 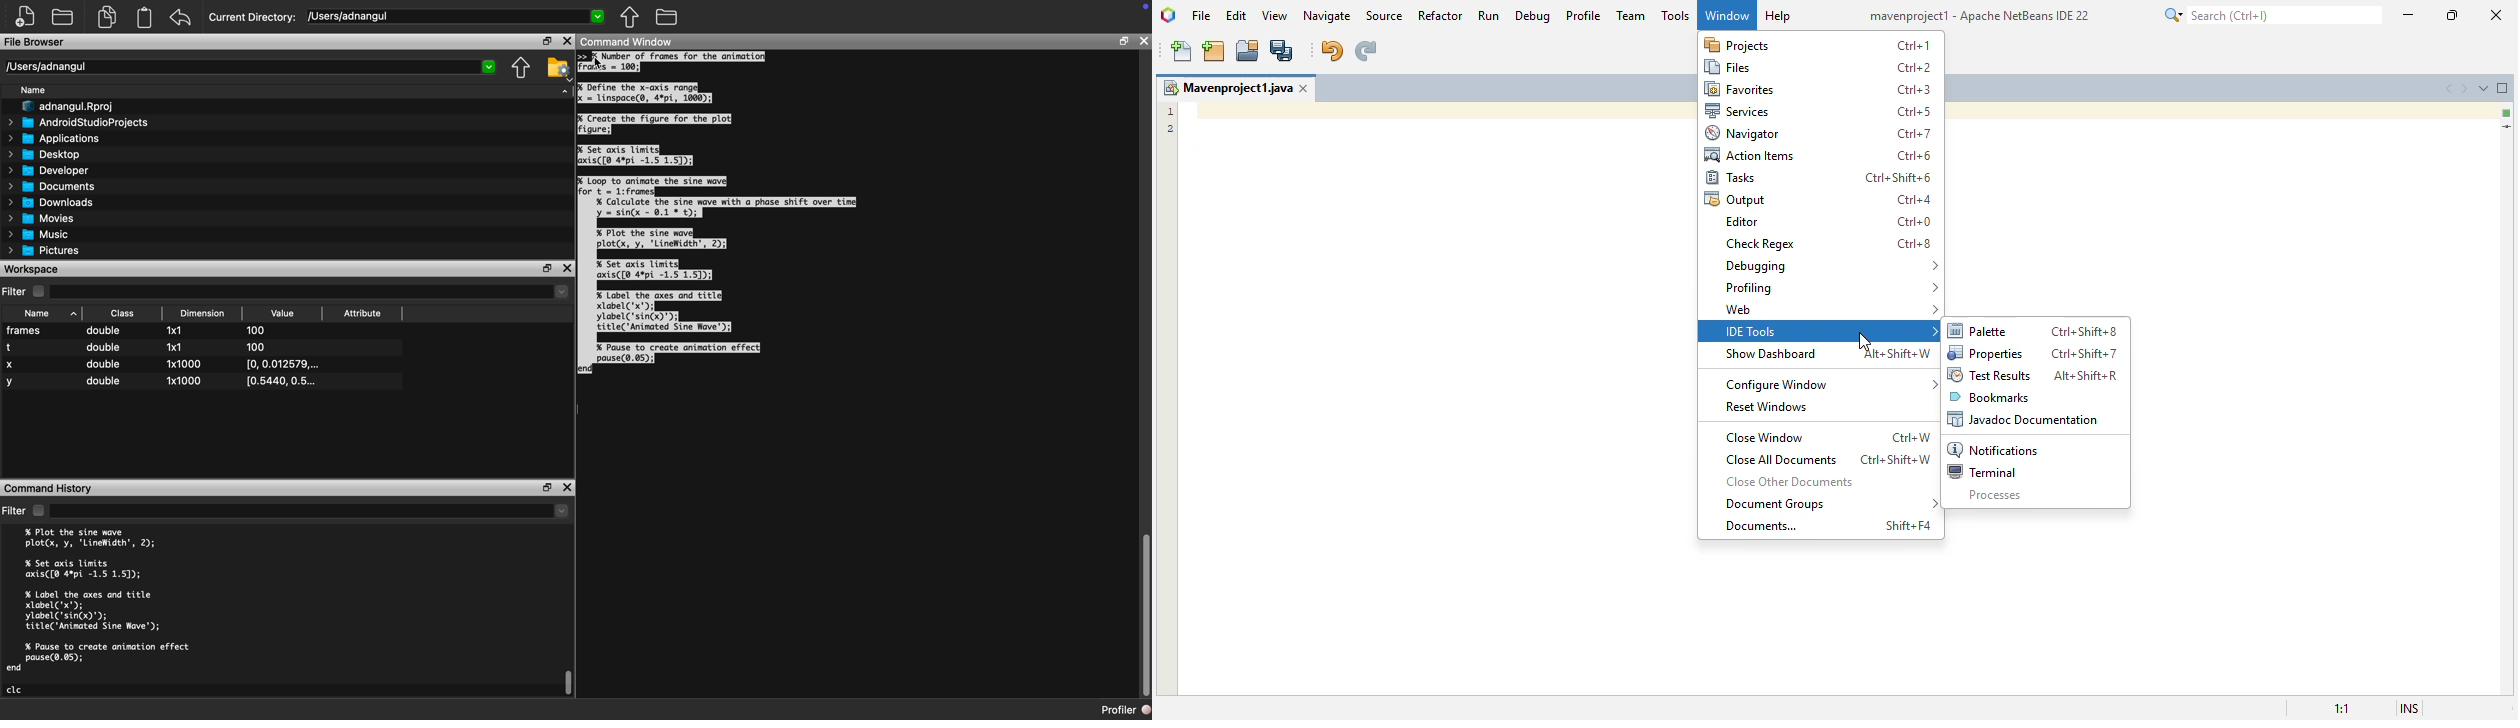 I want to click on services, so click(x=1739, y=111).